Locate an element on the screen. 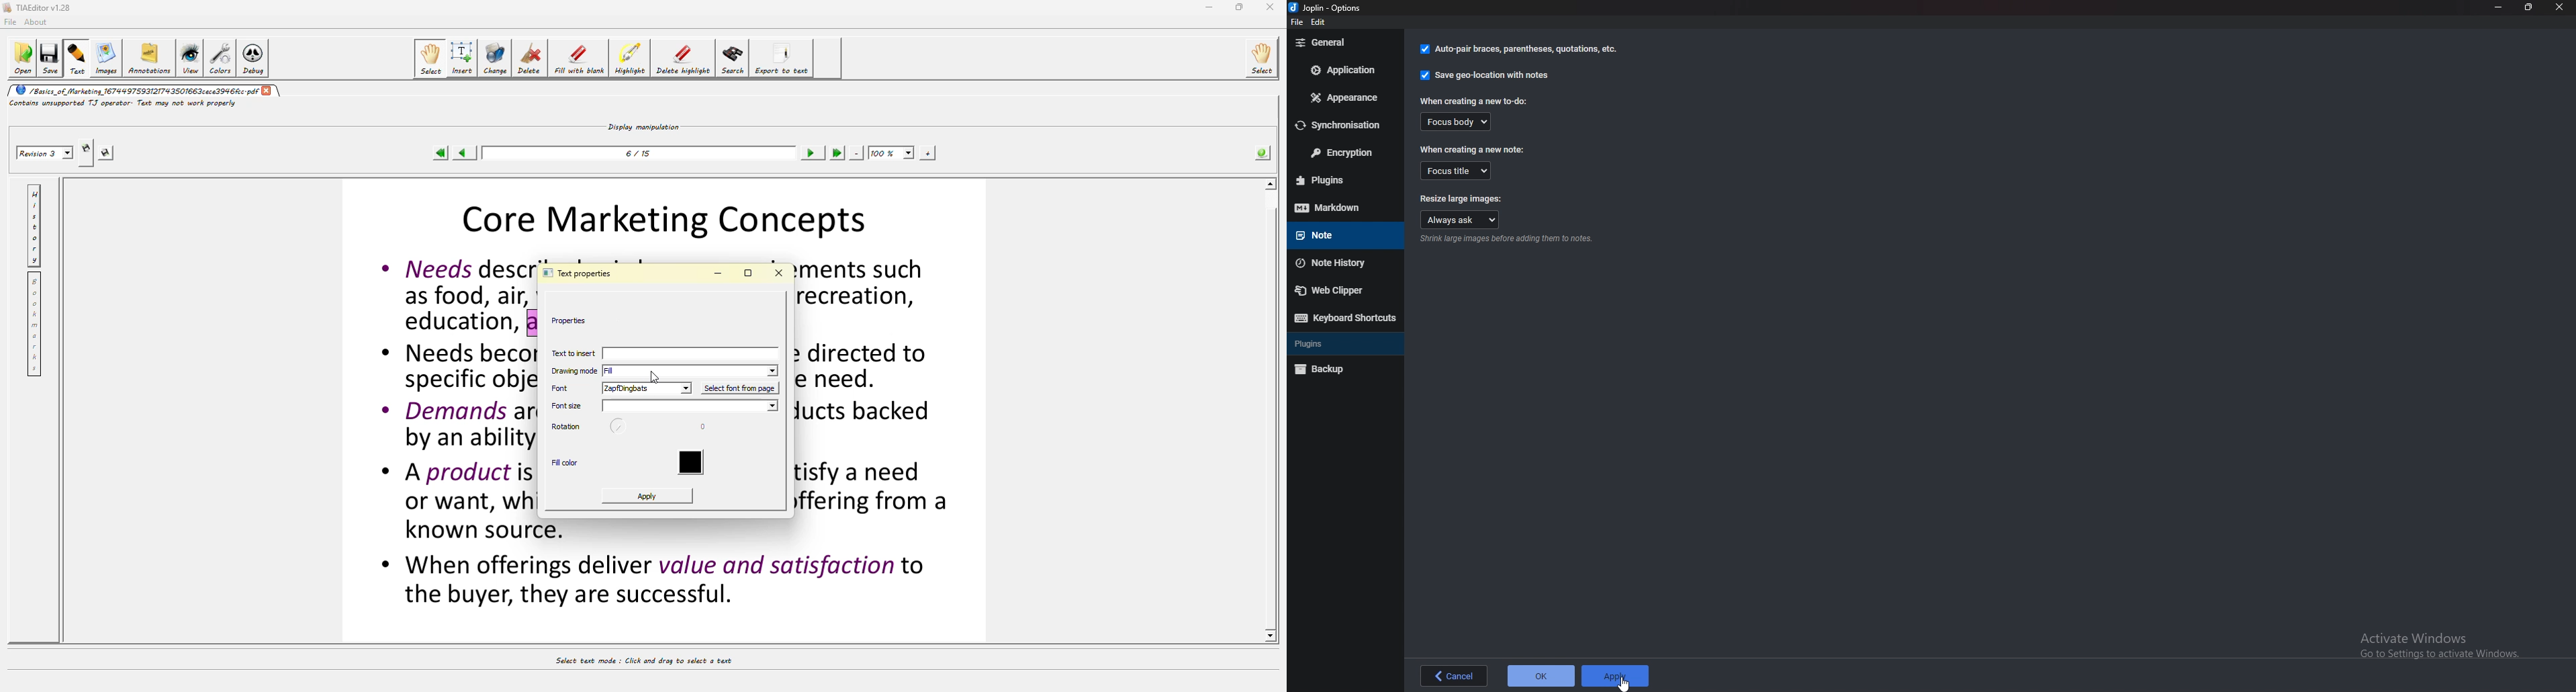 The height and width of the screenshot is (700, 2576). Activate windows pop up is located at coordinates (2442, 646).